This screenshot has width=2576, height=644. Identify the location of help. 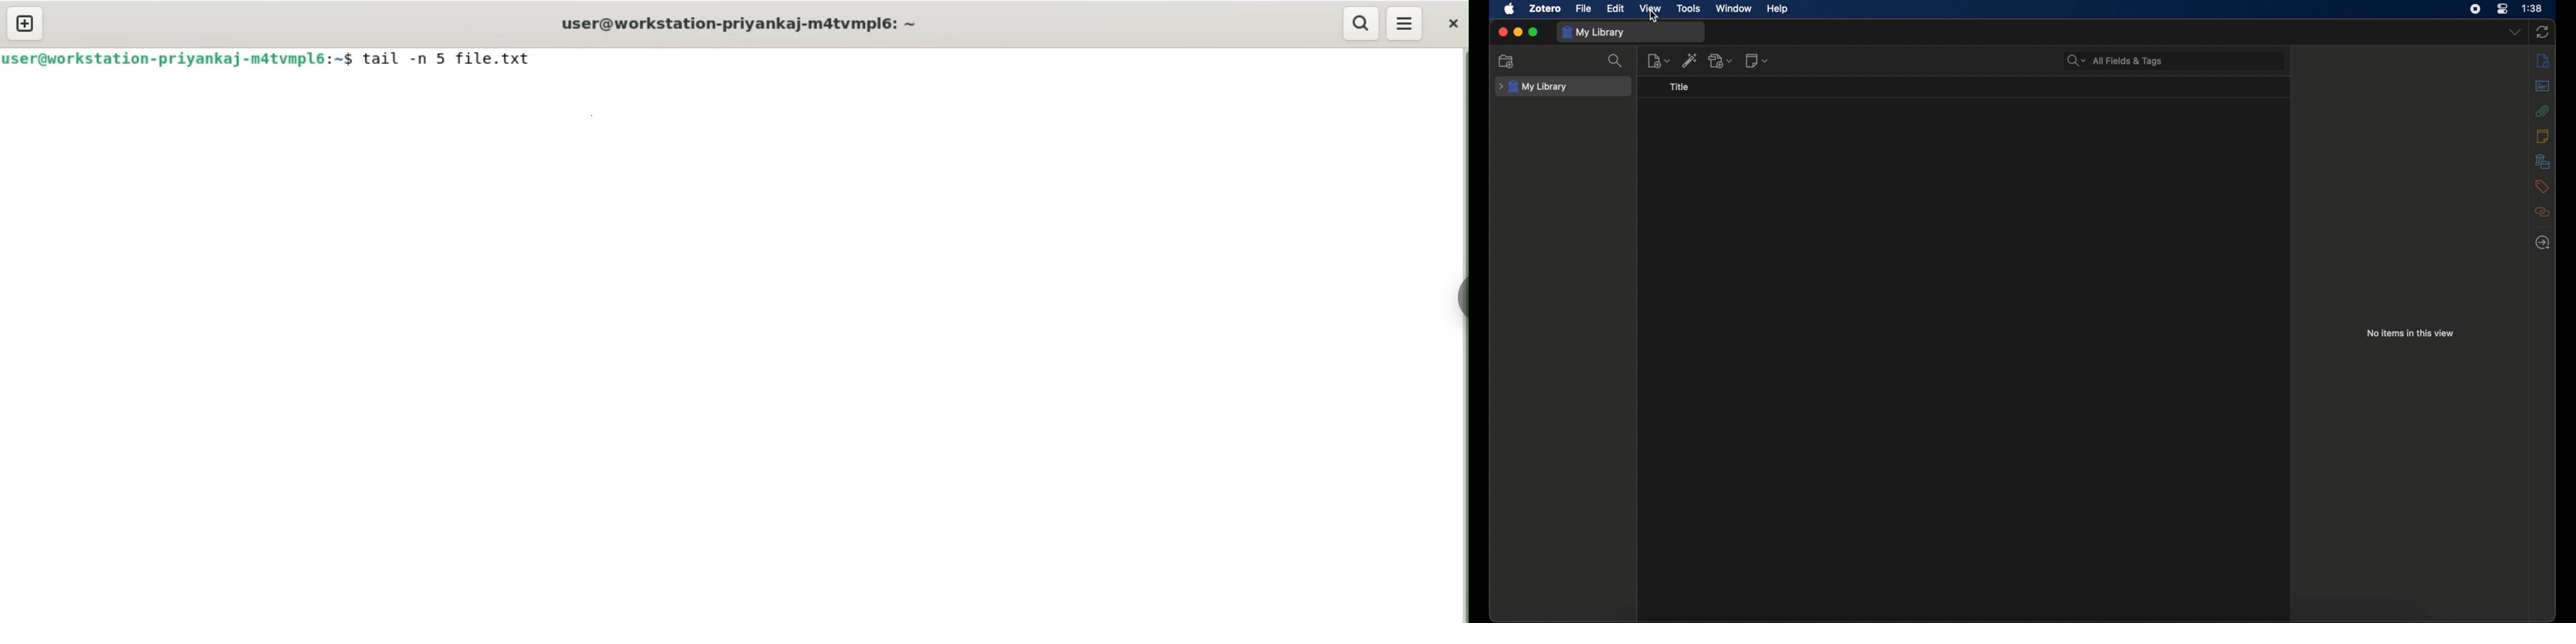
(1777, 9).